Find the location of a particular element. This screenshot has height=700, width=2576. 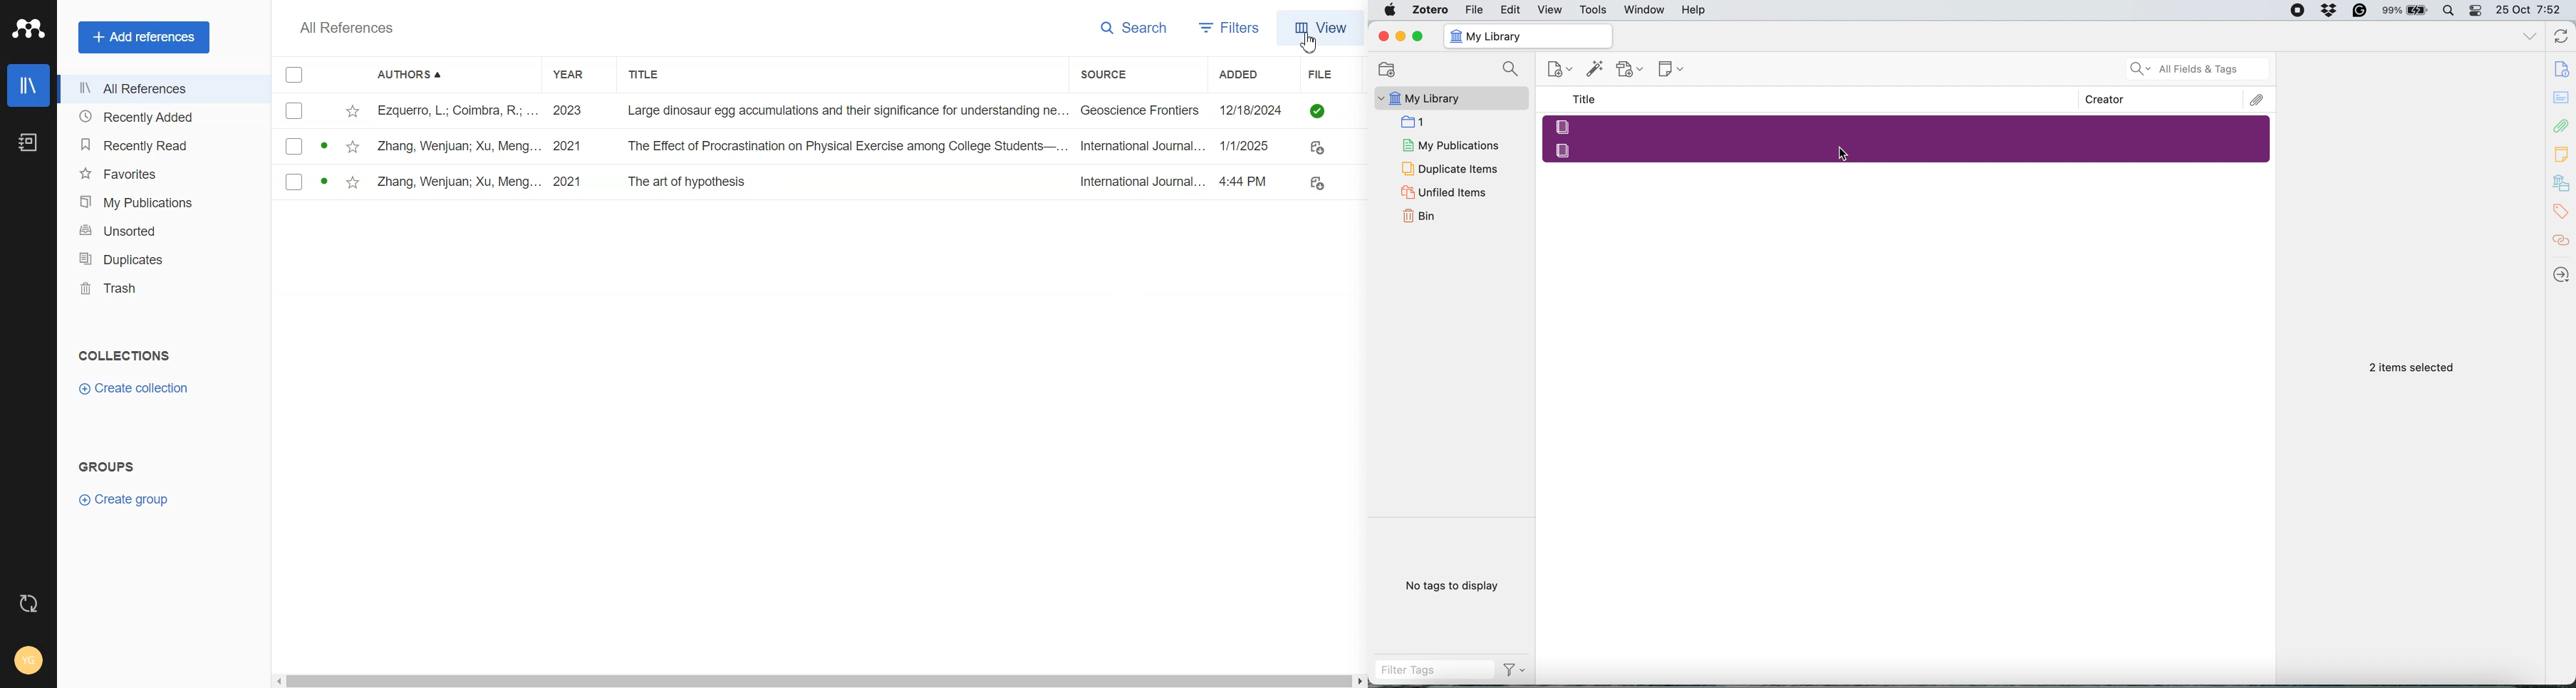

File is located at coordinates (820, 146).